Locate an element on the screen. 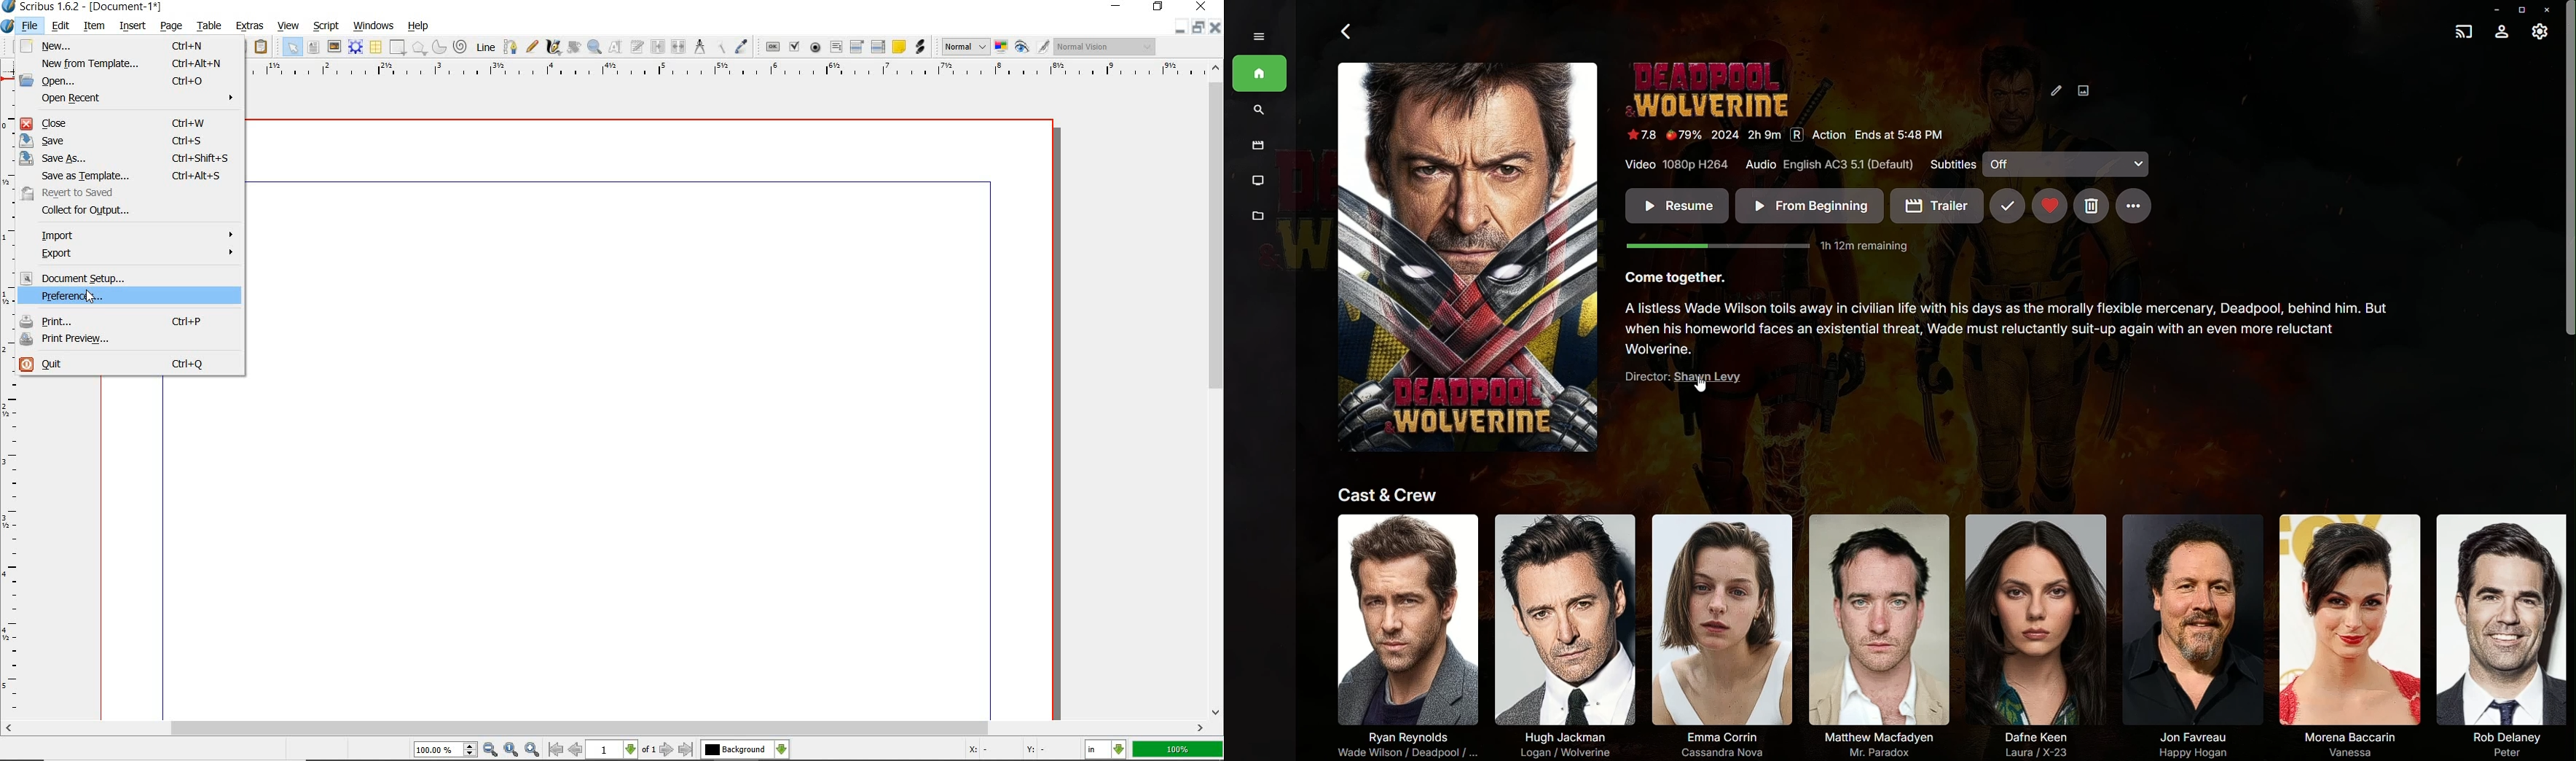  Subtitles is located at coordinates (2044, 165).